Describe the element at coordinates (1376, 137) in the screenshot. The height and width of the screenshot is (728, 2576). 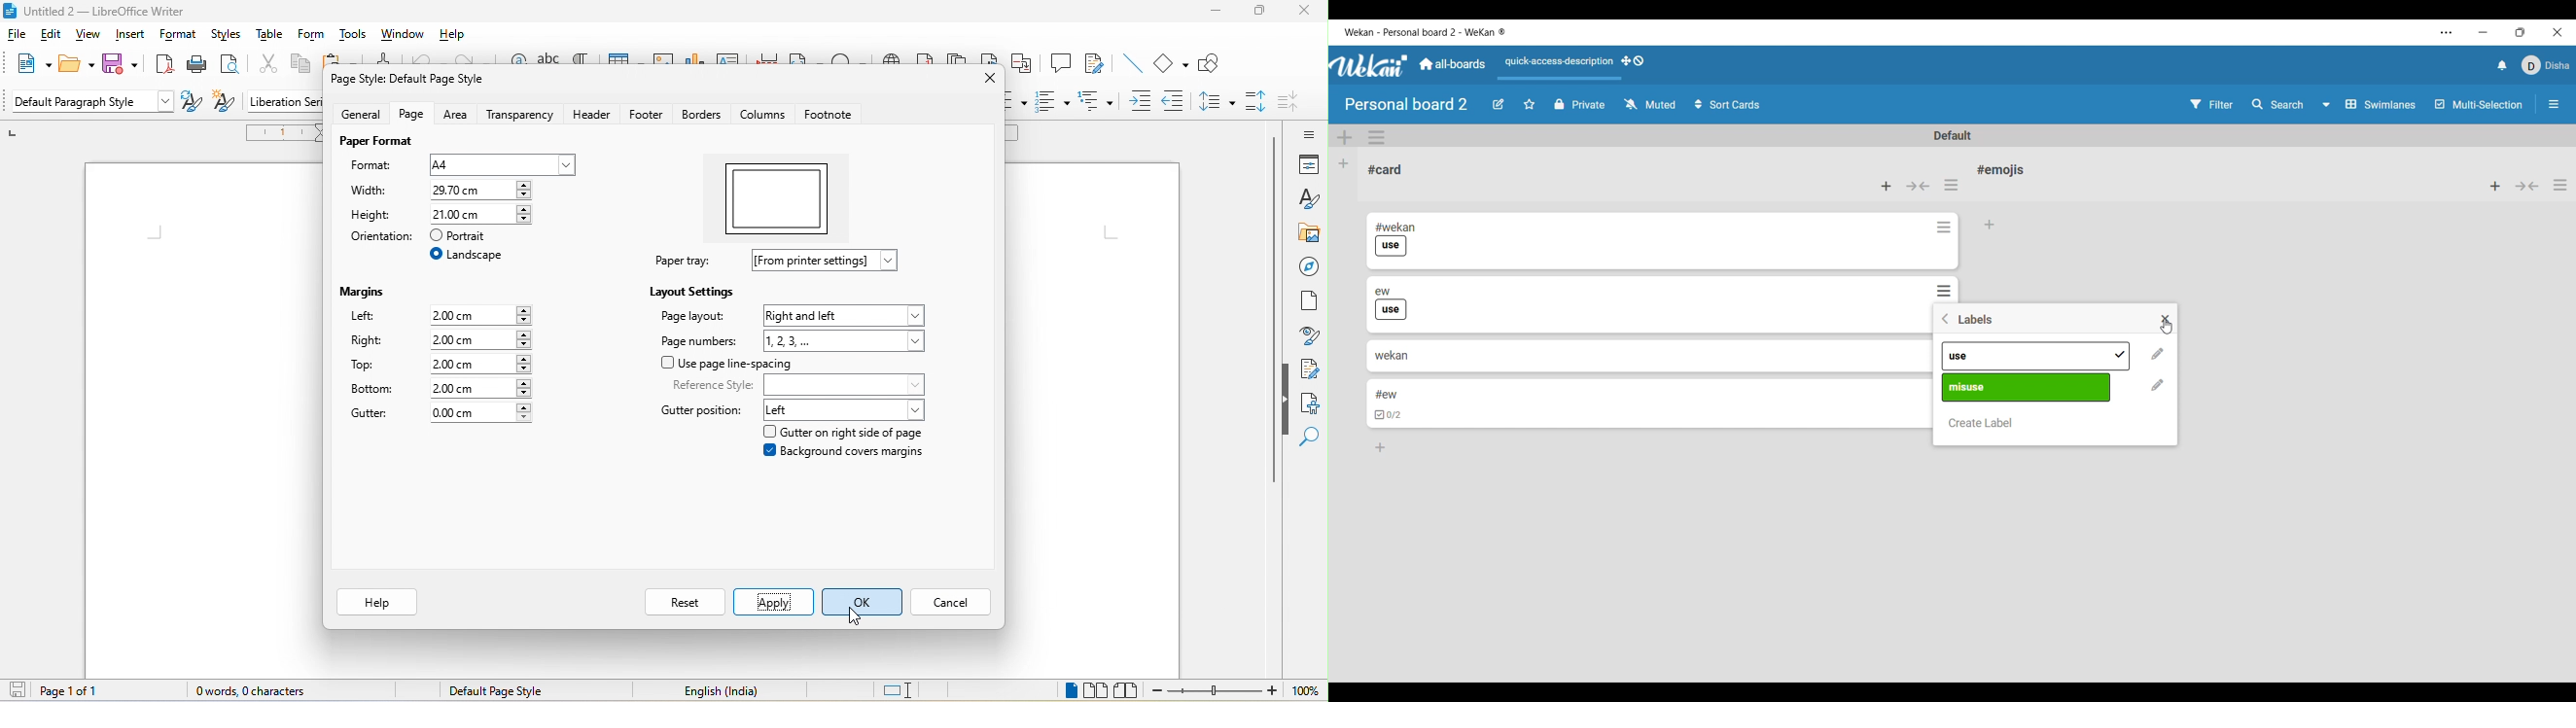
I see `Swimlane actions` at that location.